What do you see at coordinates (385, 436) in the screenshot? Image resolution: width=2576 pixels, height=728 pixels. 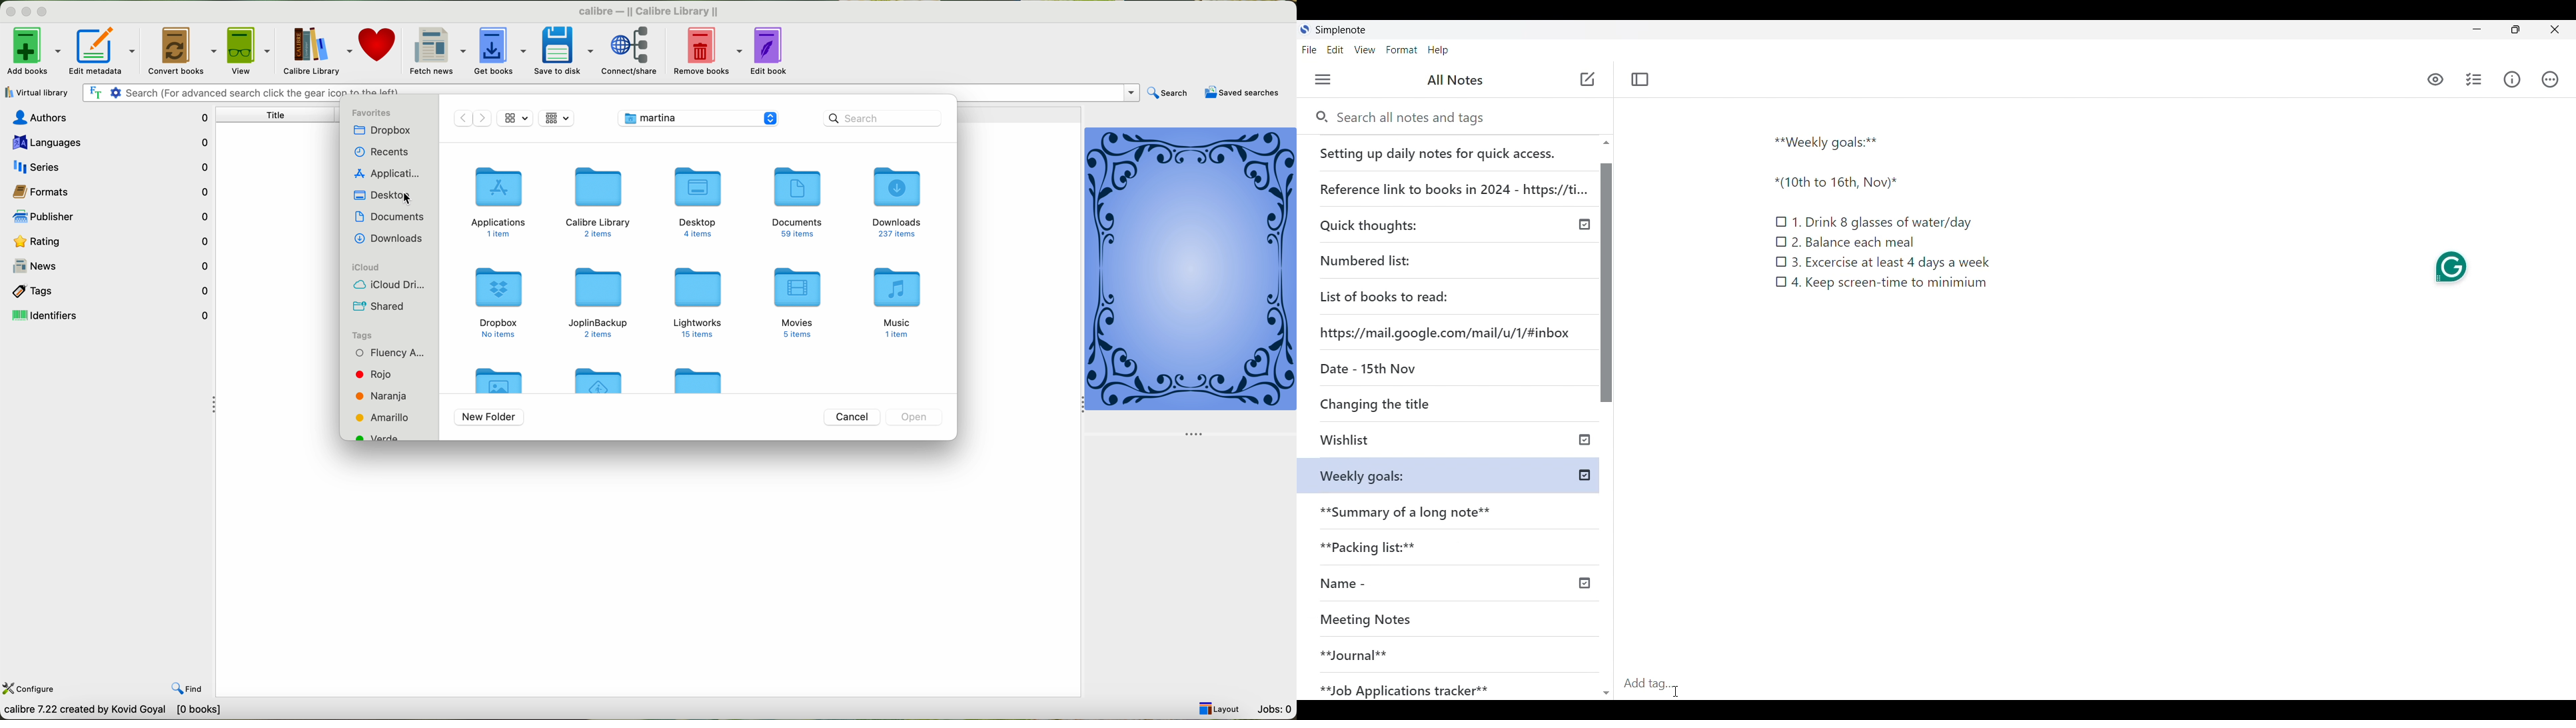 I see `green tag` at bounding box center [385, 436].